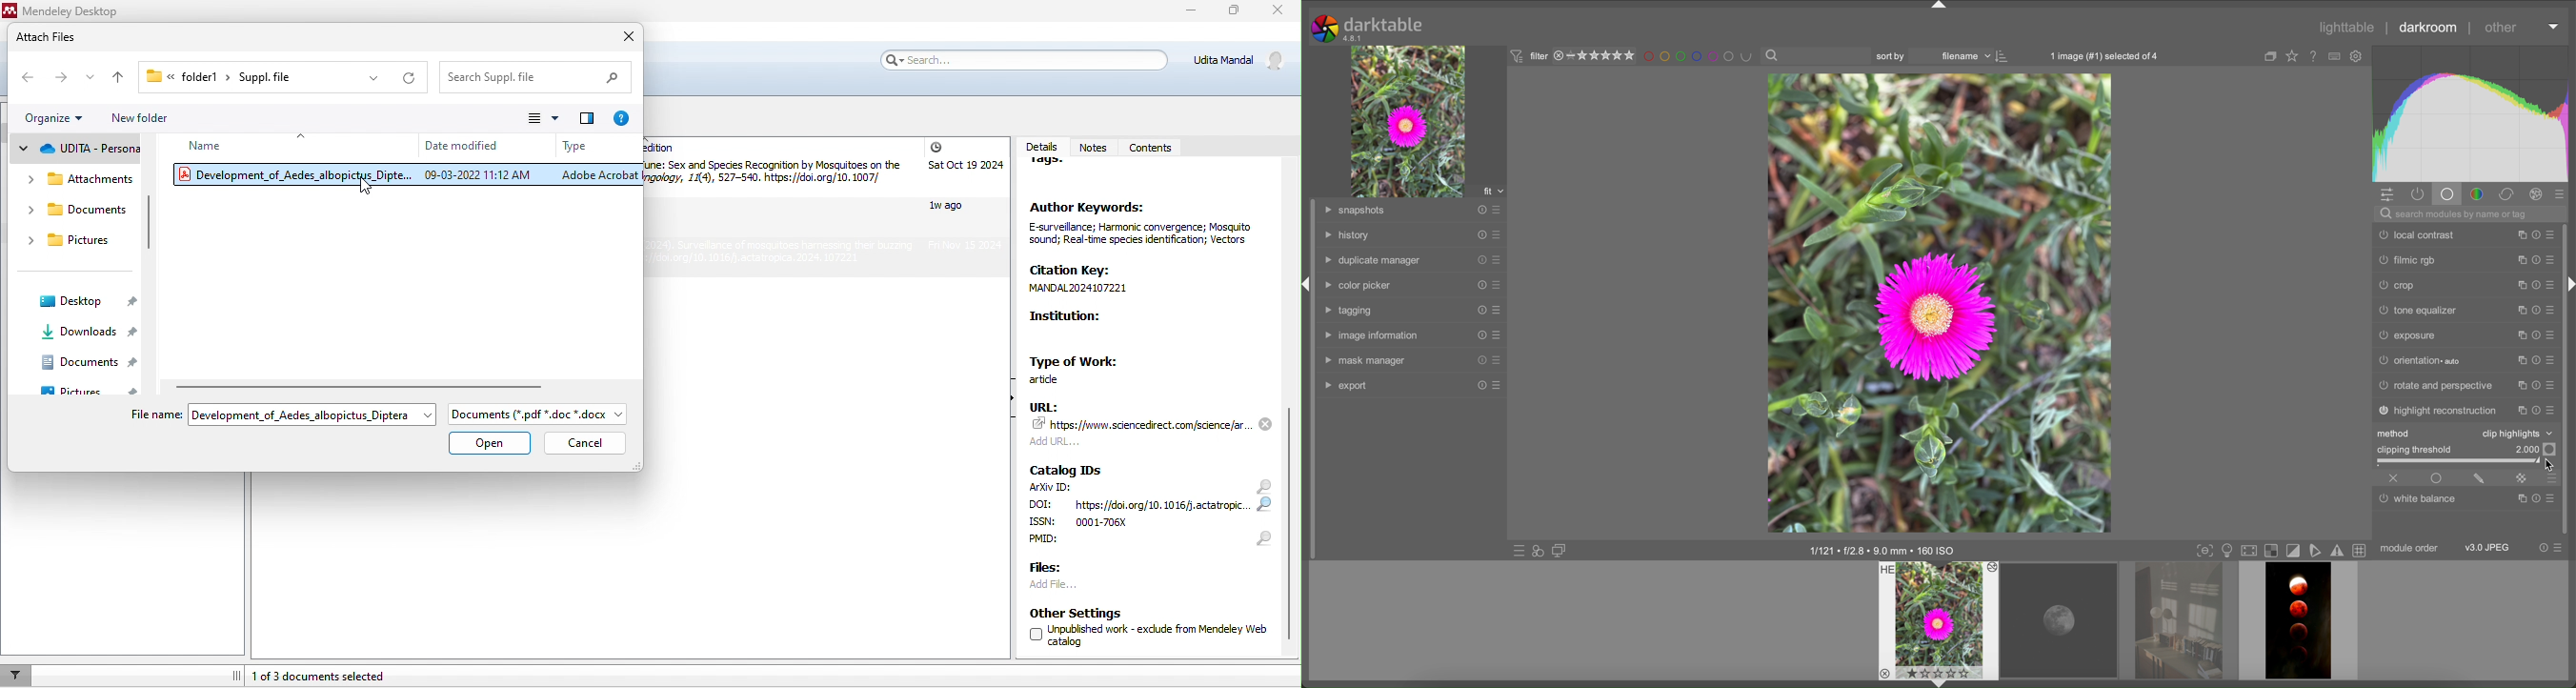 The width and height of the screenshot is (2576, 700). What do you see at coordinates (2537, 336) in the screenshot?
I see `reset presets` at bounding box center [2537, 336].